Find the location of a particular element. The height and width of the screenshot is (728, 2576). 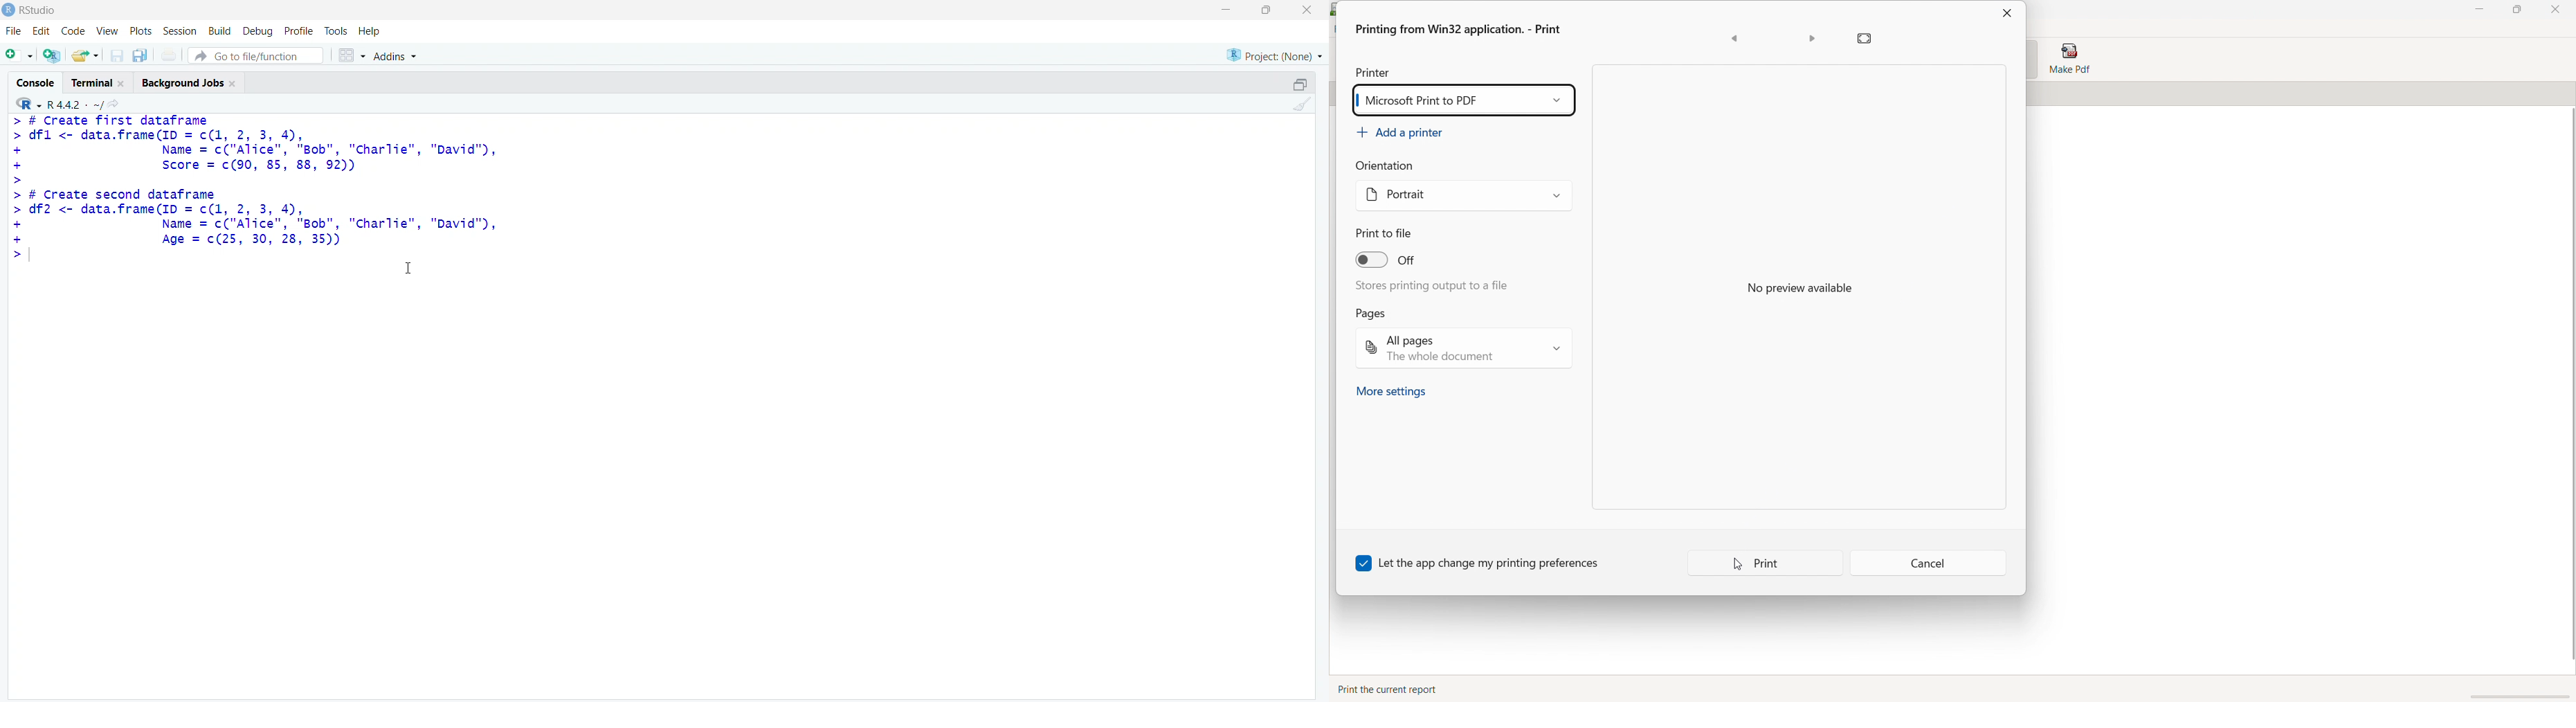

close is located at coordinates (1307, 10).